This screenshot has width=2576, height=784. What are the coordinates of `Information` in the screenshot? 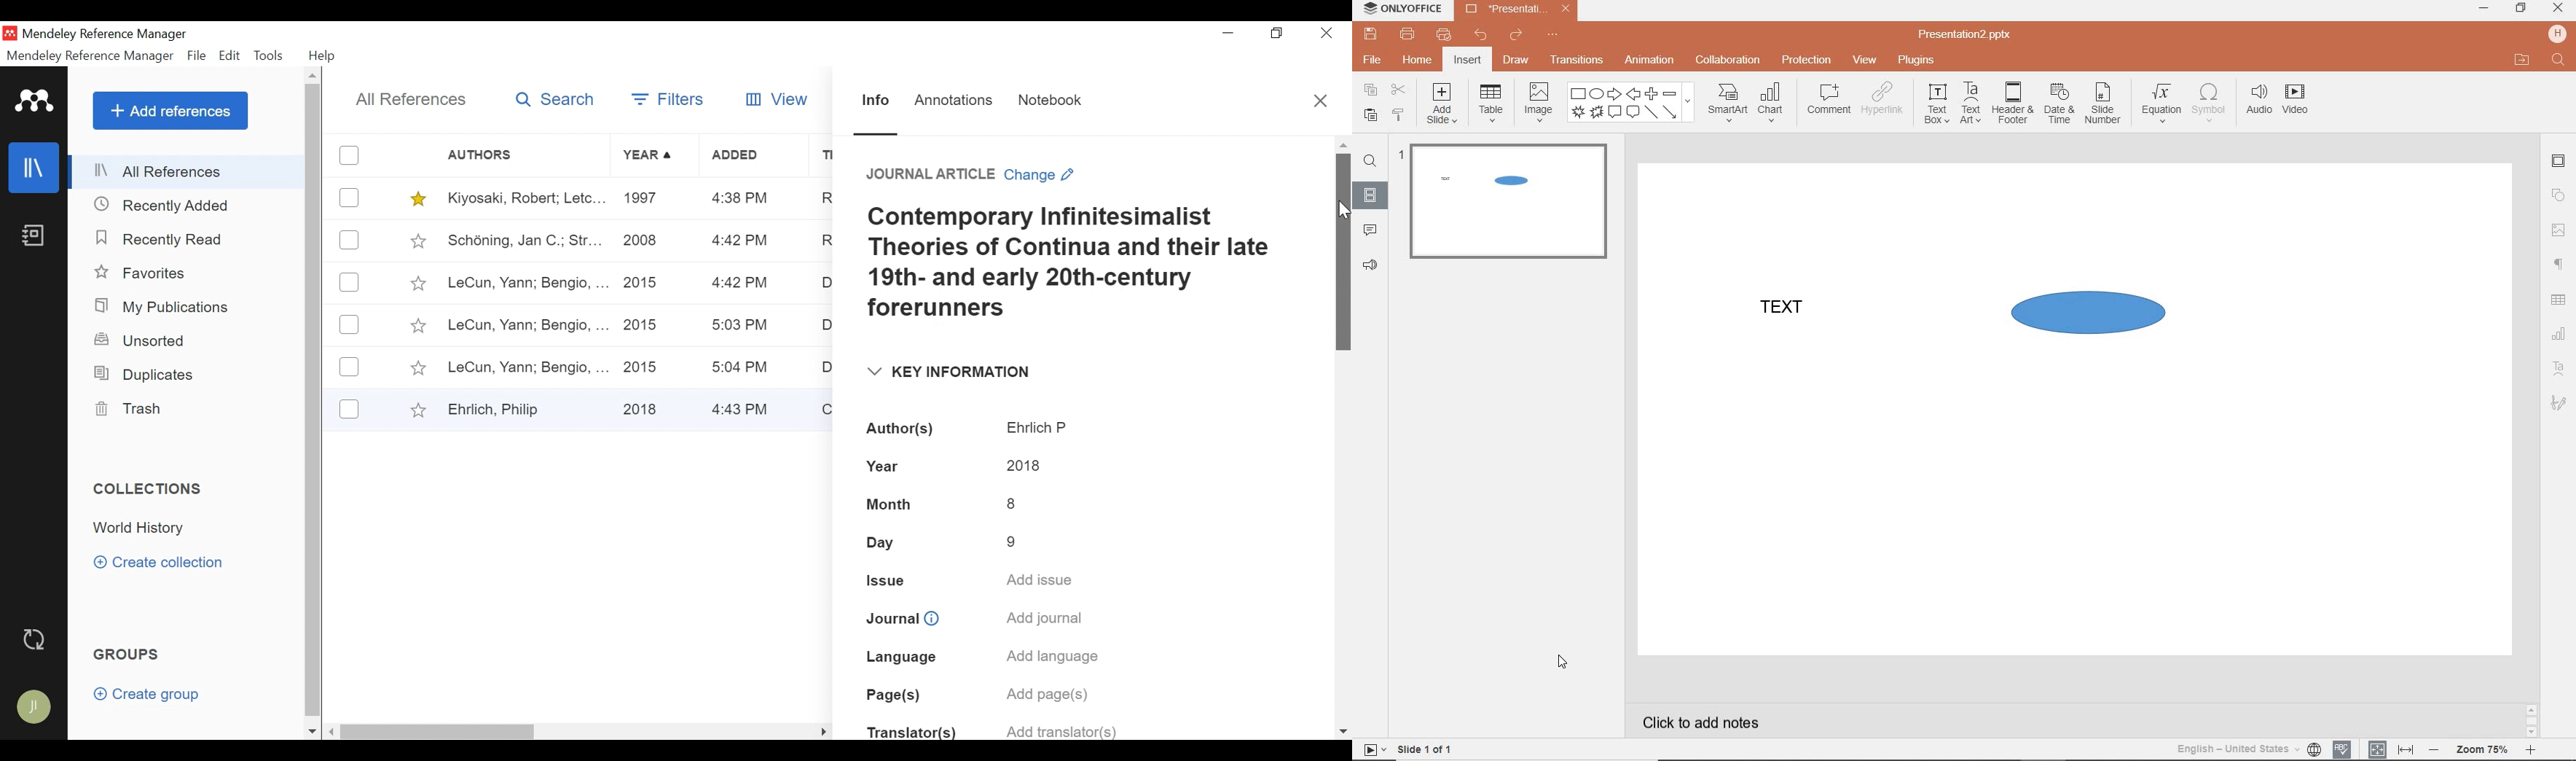 It's located at (876, 105).